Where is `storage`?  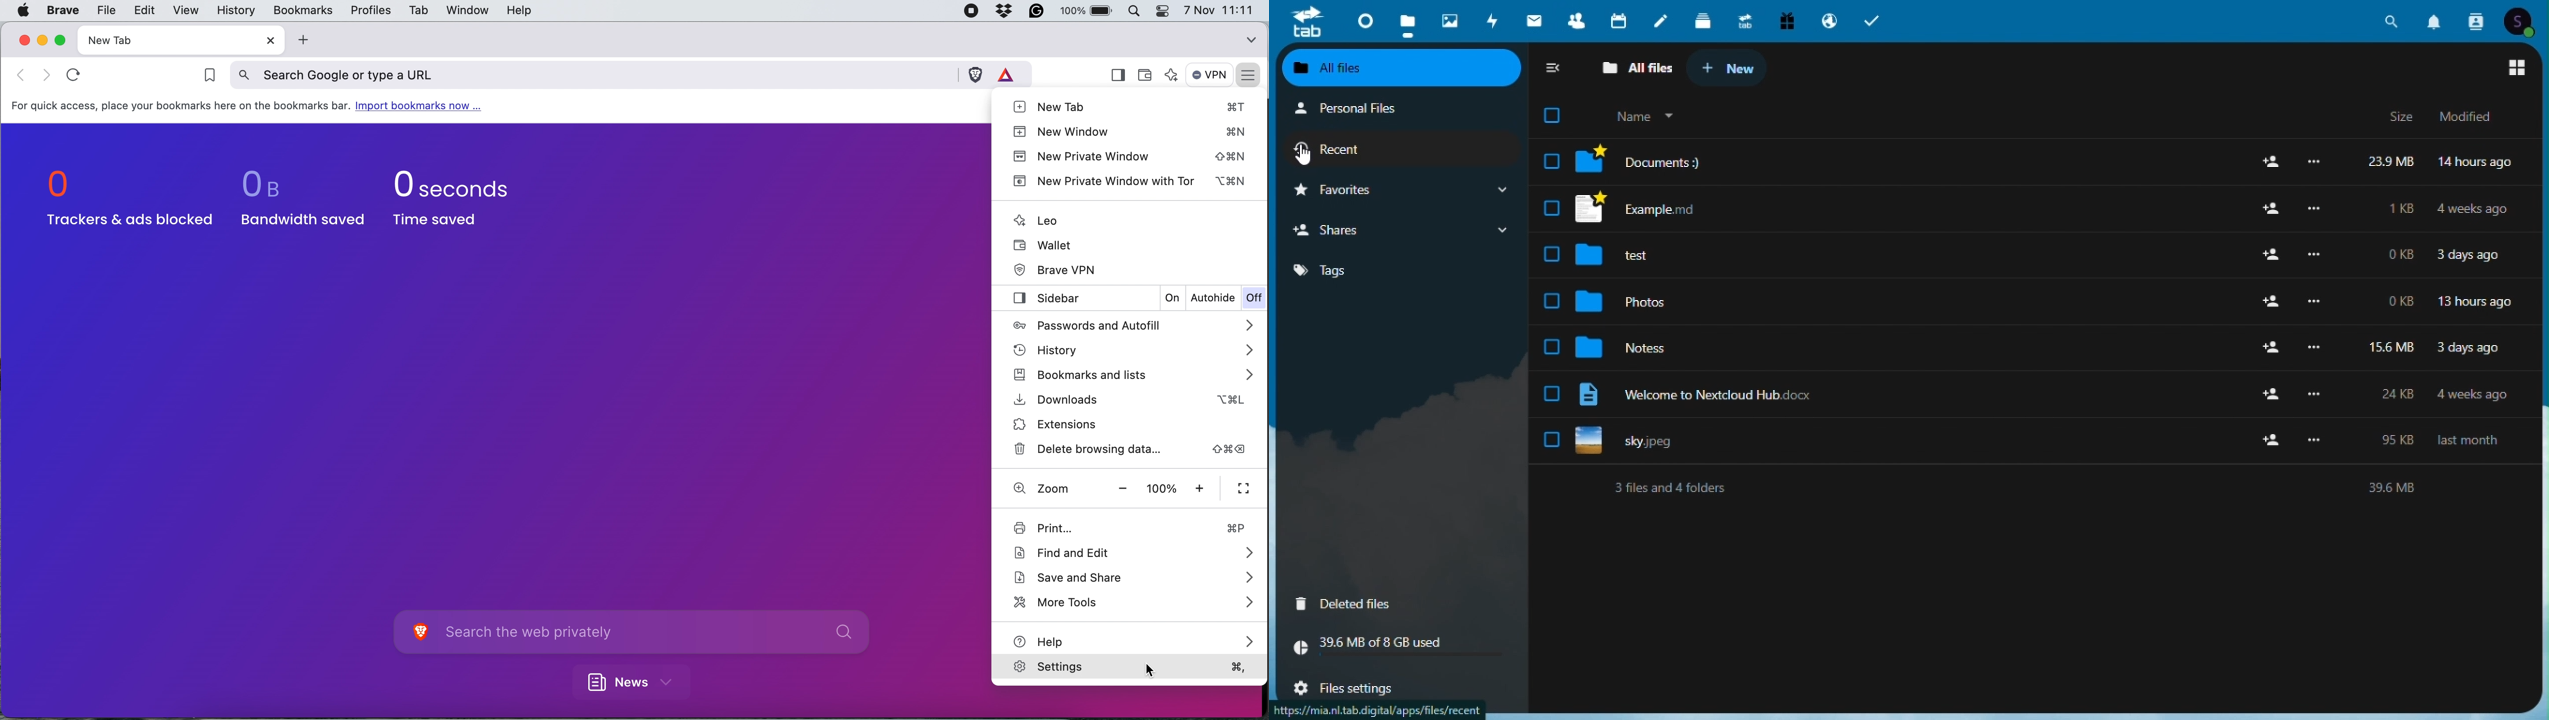
storage is located at coordinates (1400, 650).